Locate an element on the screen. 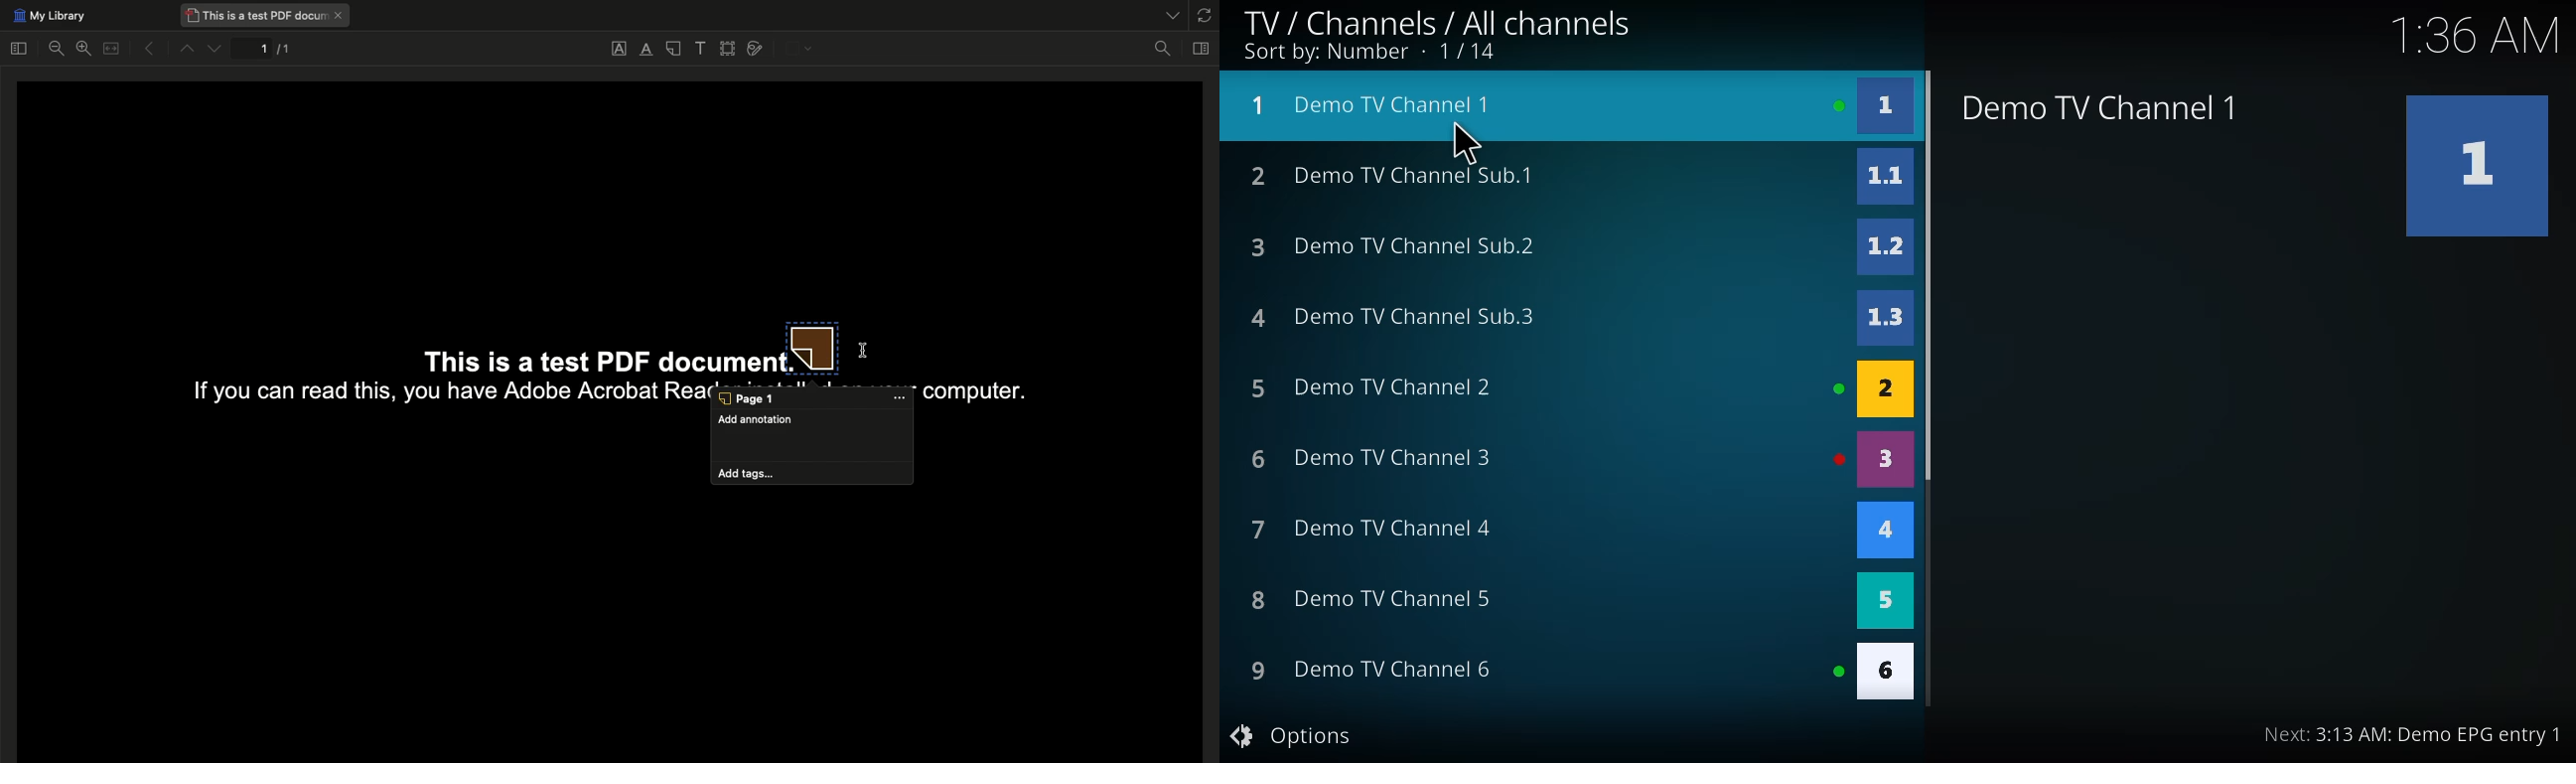 Image resolution: width=2576 pixels, height=784 pixels. demo channel 5 is located at coordinates (1372, 599).